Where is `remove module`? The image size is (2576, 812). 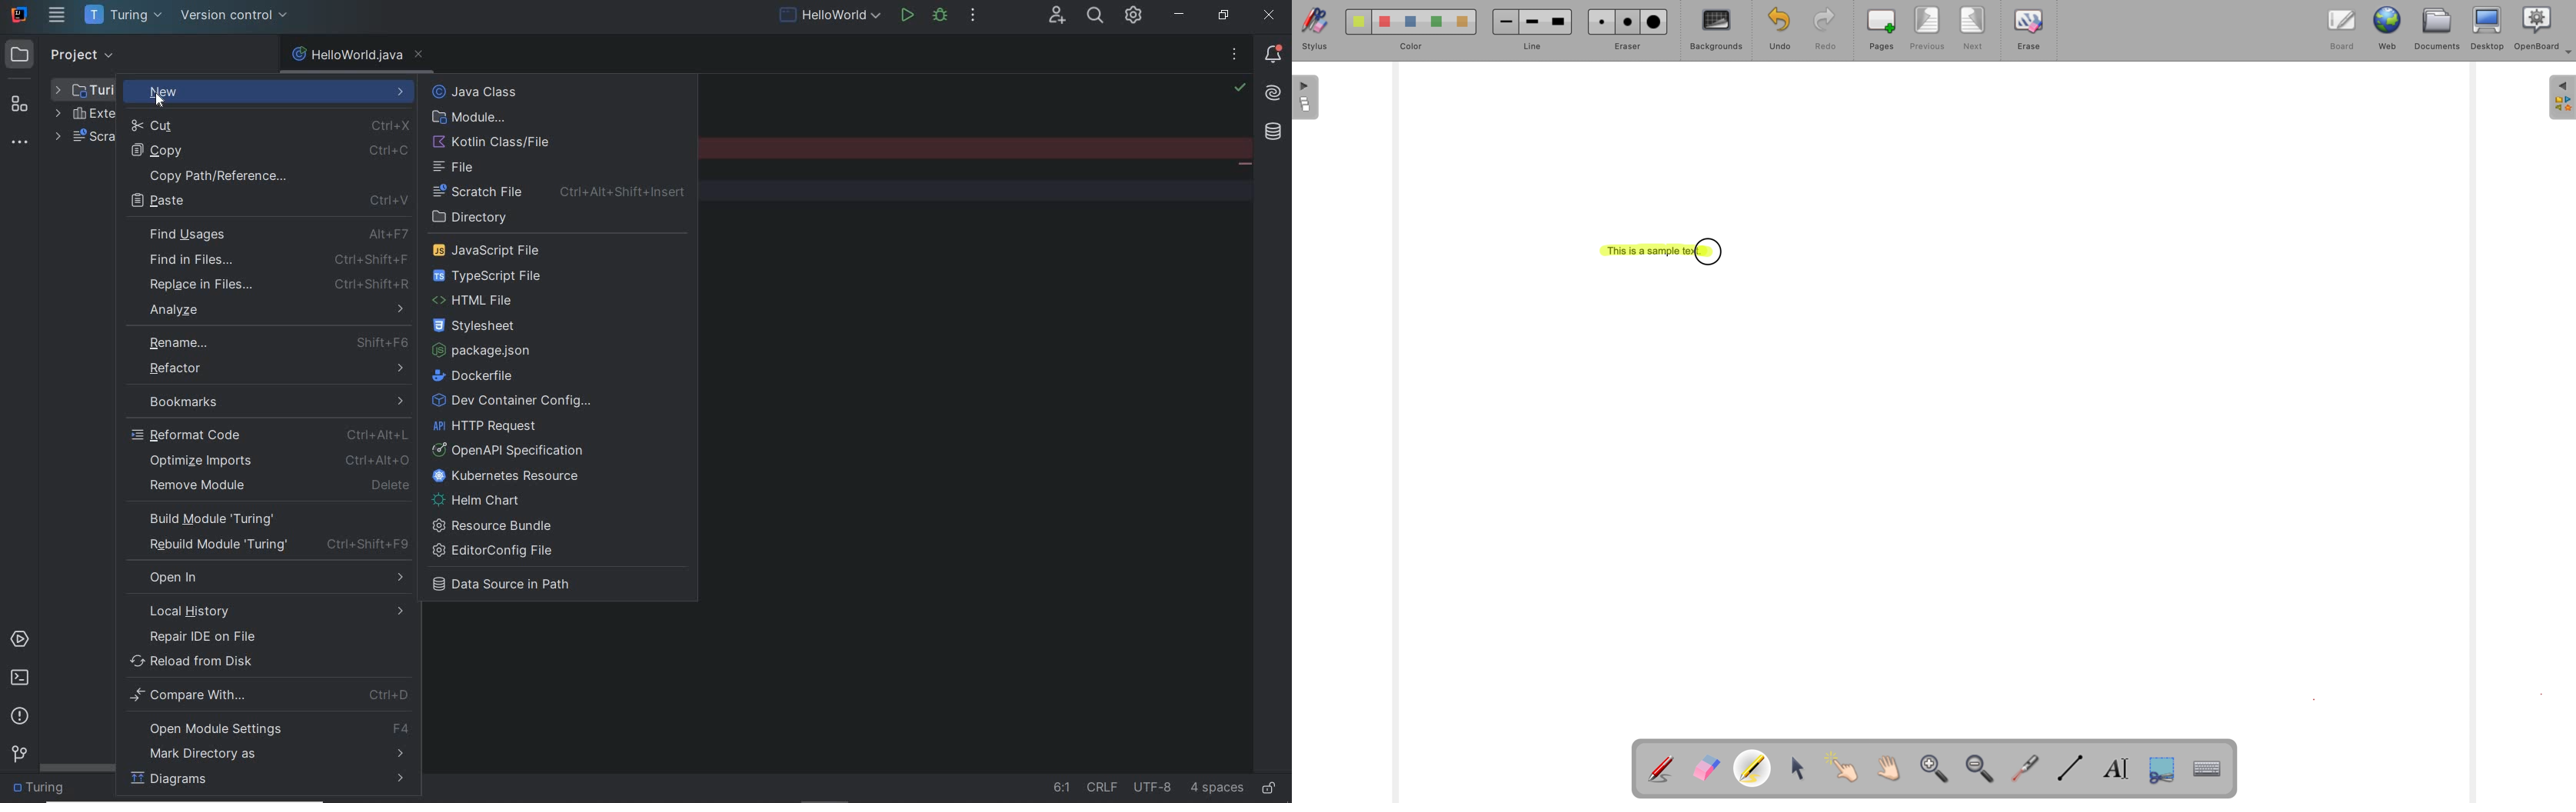
remove module is located at coordinates (278, 485).